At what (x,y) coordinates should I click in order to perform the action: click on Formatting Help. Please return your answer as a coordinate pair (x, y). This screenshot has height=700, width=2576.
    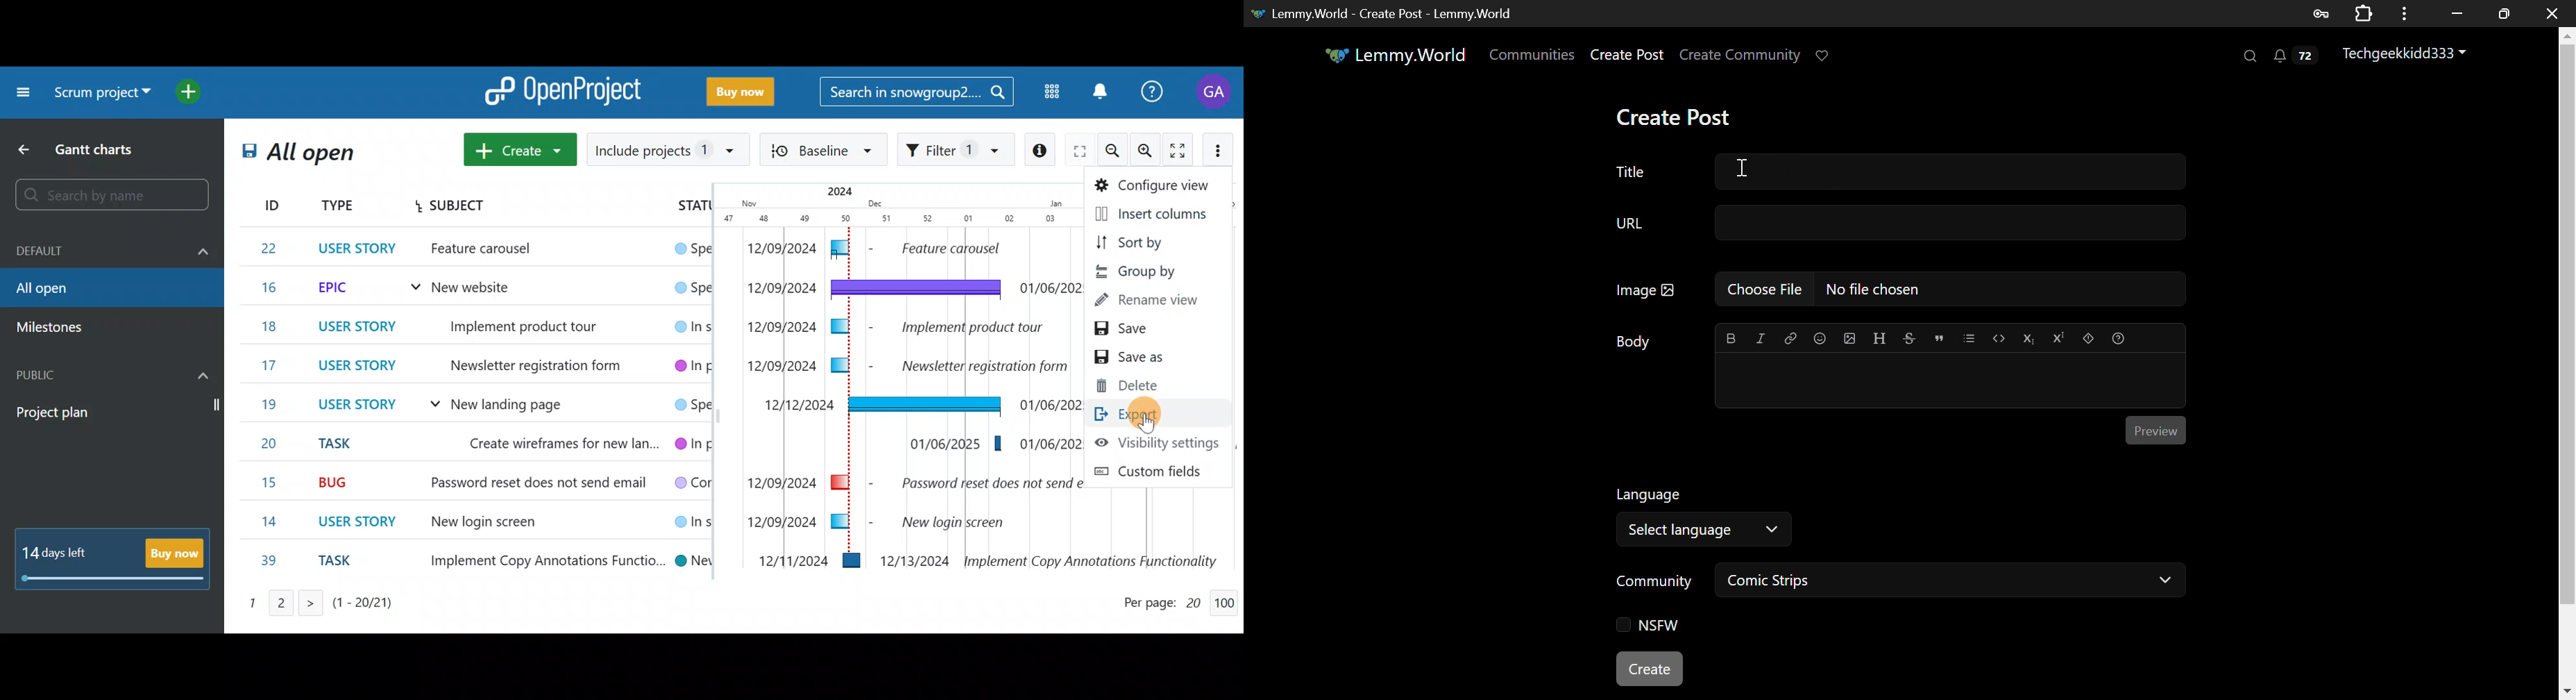
    Looking at the image, I should click on (2119, 339).